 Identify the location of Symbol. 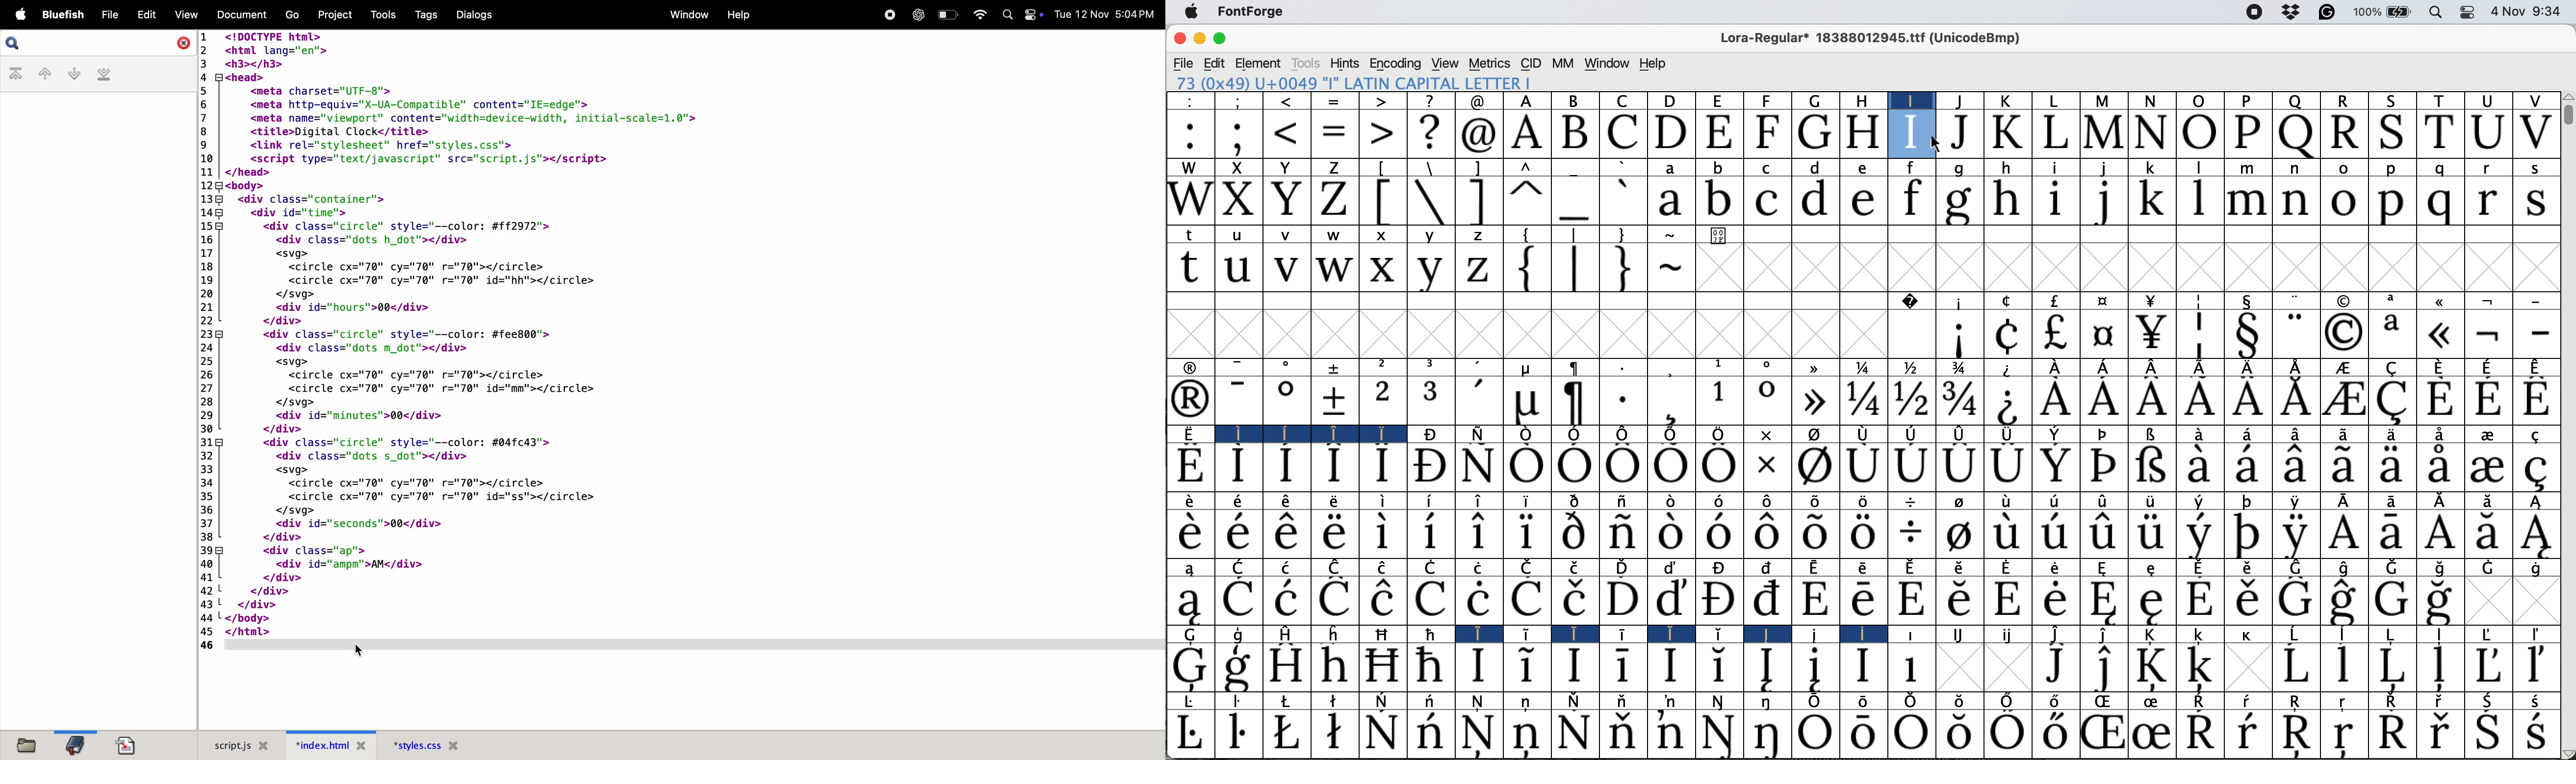
(1431, 599).